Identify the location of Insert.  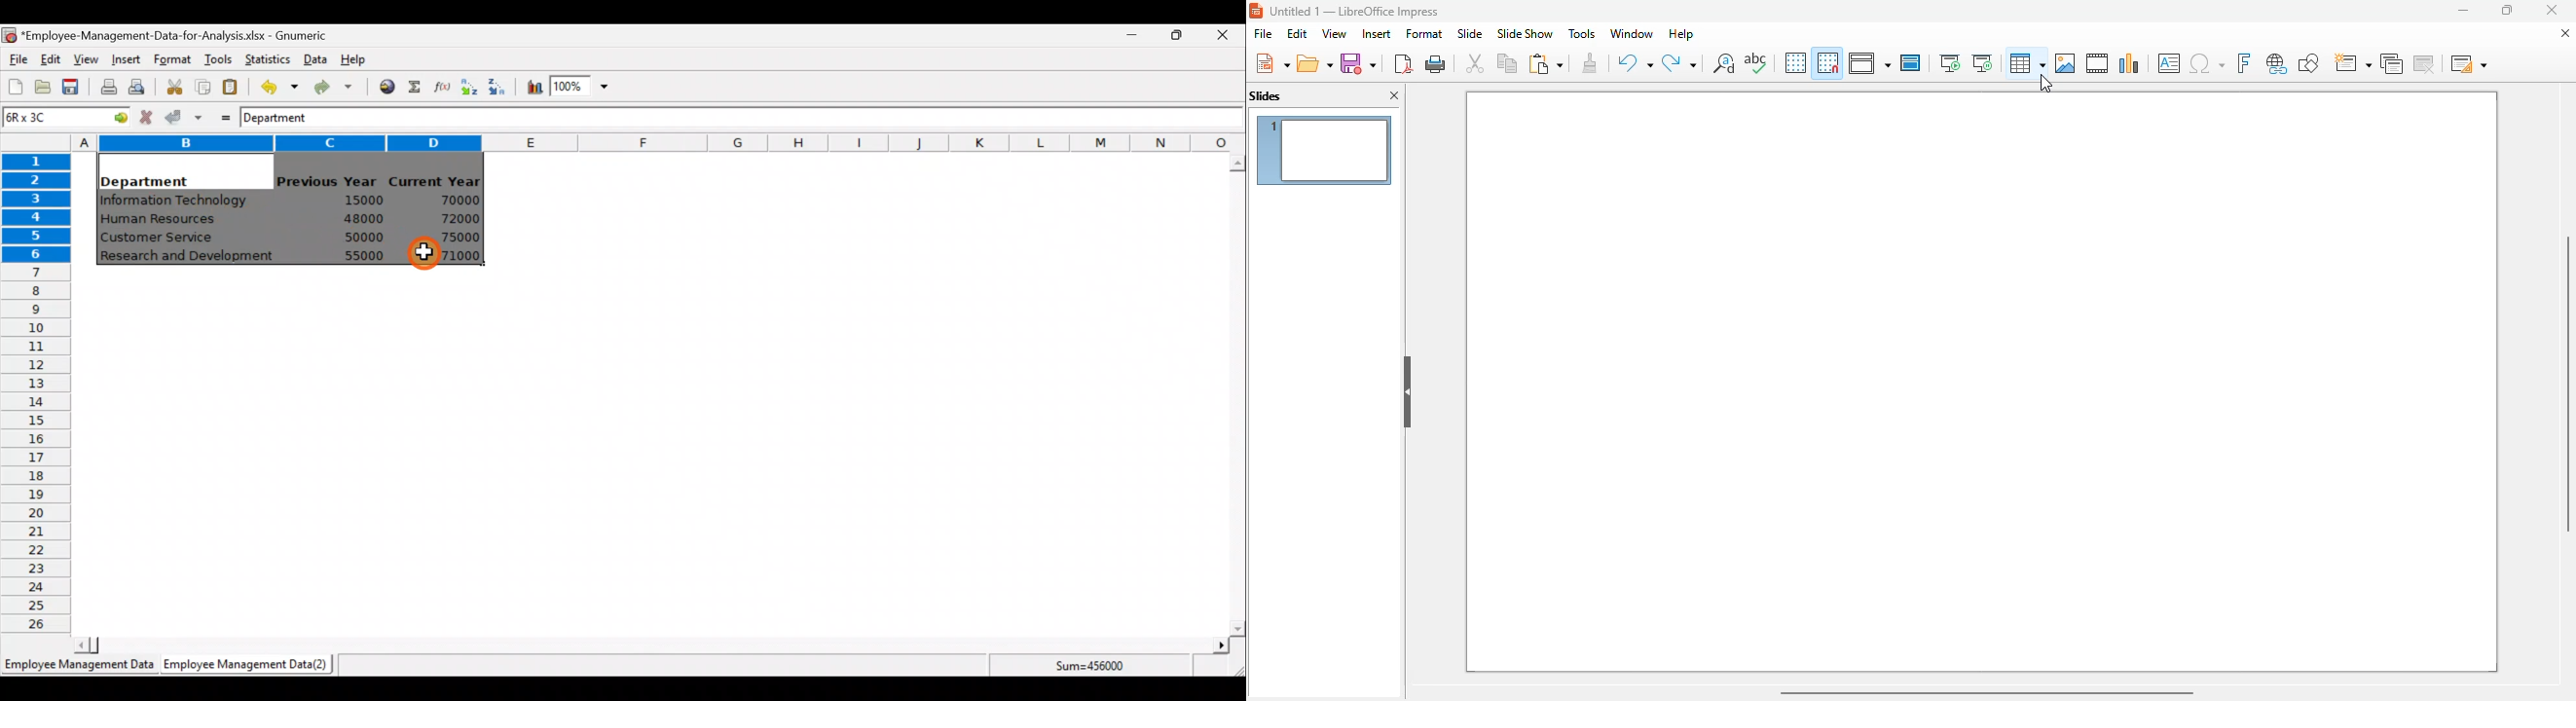
(125, 60).